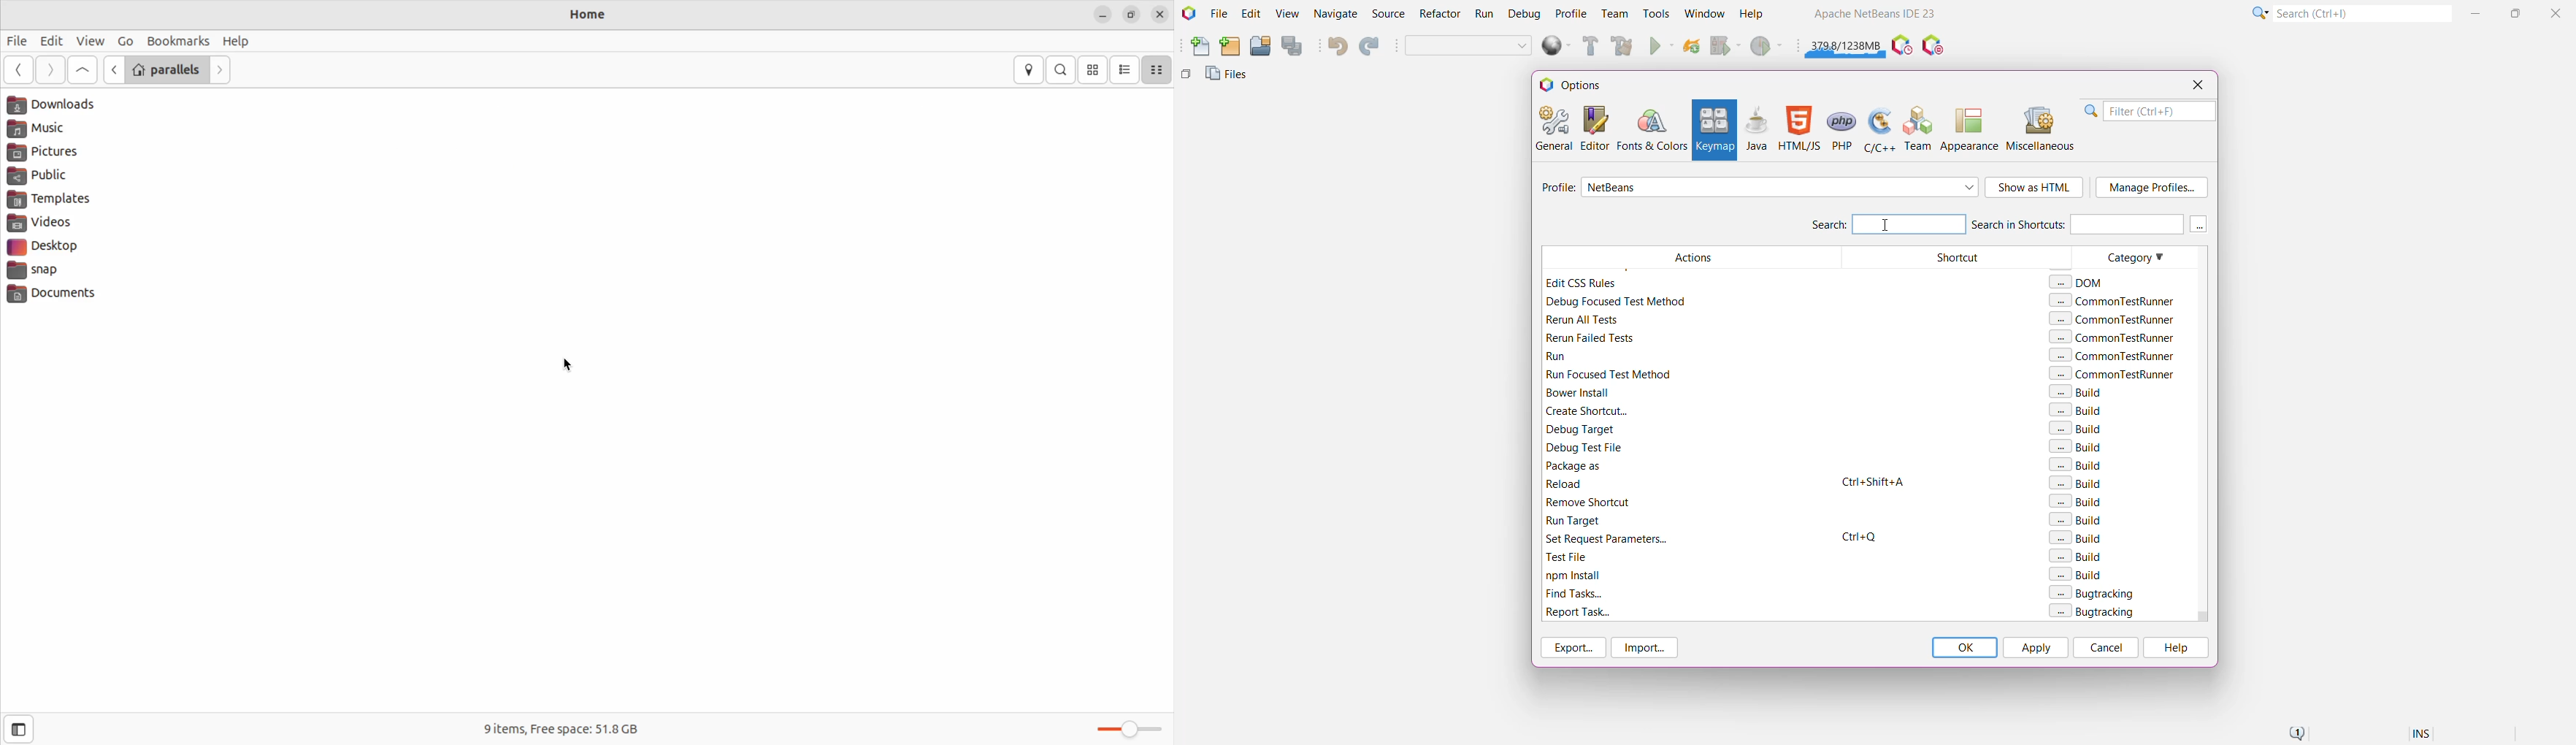 This screenshot has height=756, width=2576. Describe the element at coordinates (1688, 393) in the screenshot. I see `Actions` at that location.